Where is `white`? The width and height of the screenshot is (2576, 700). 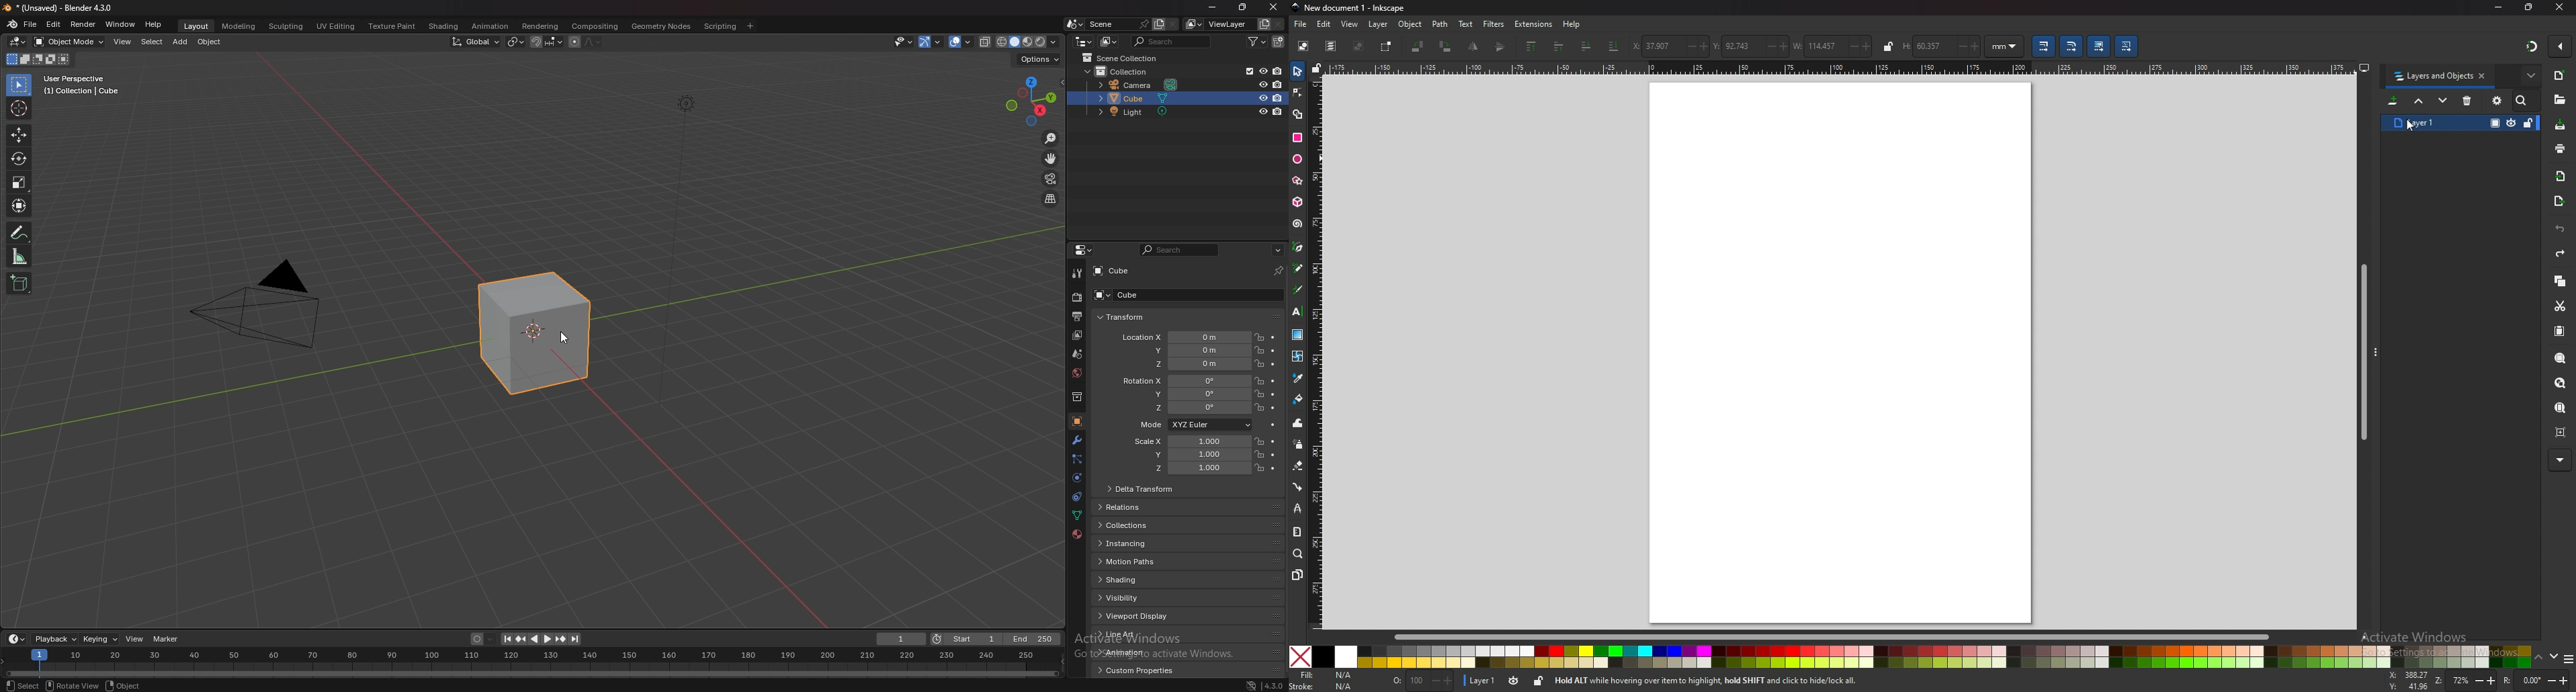
white is located at coordinates (1346, 657).